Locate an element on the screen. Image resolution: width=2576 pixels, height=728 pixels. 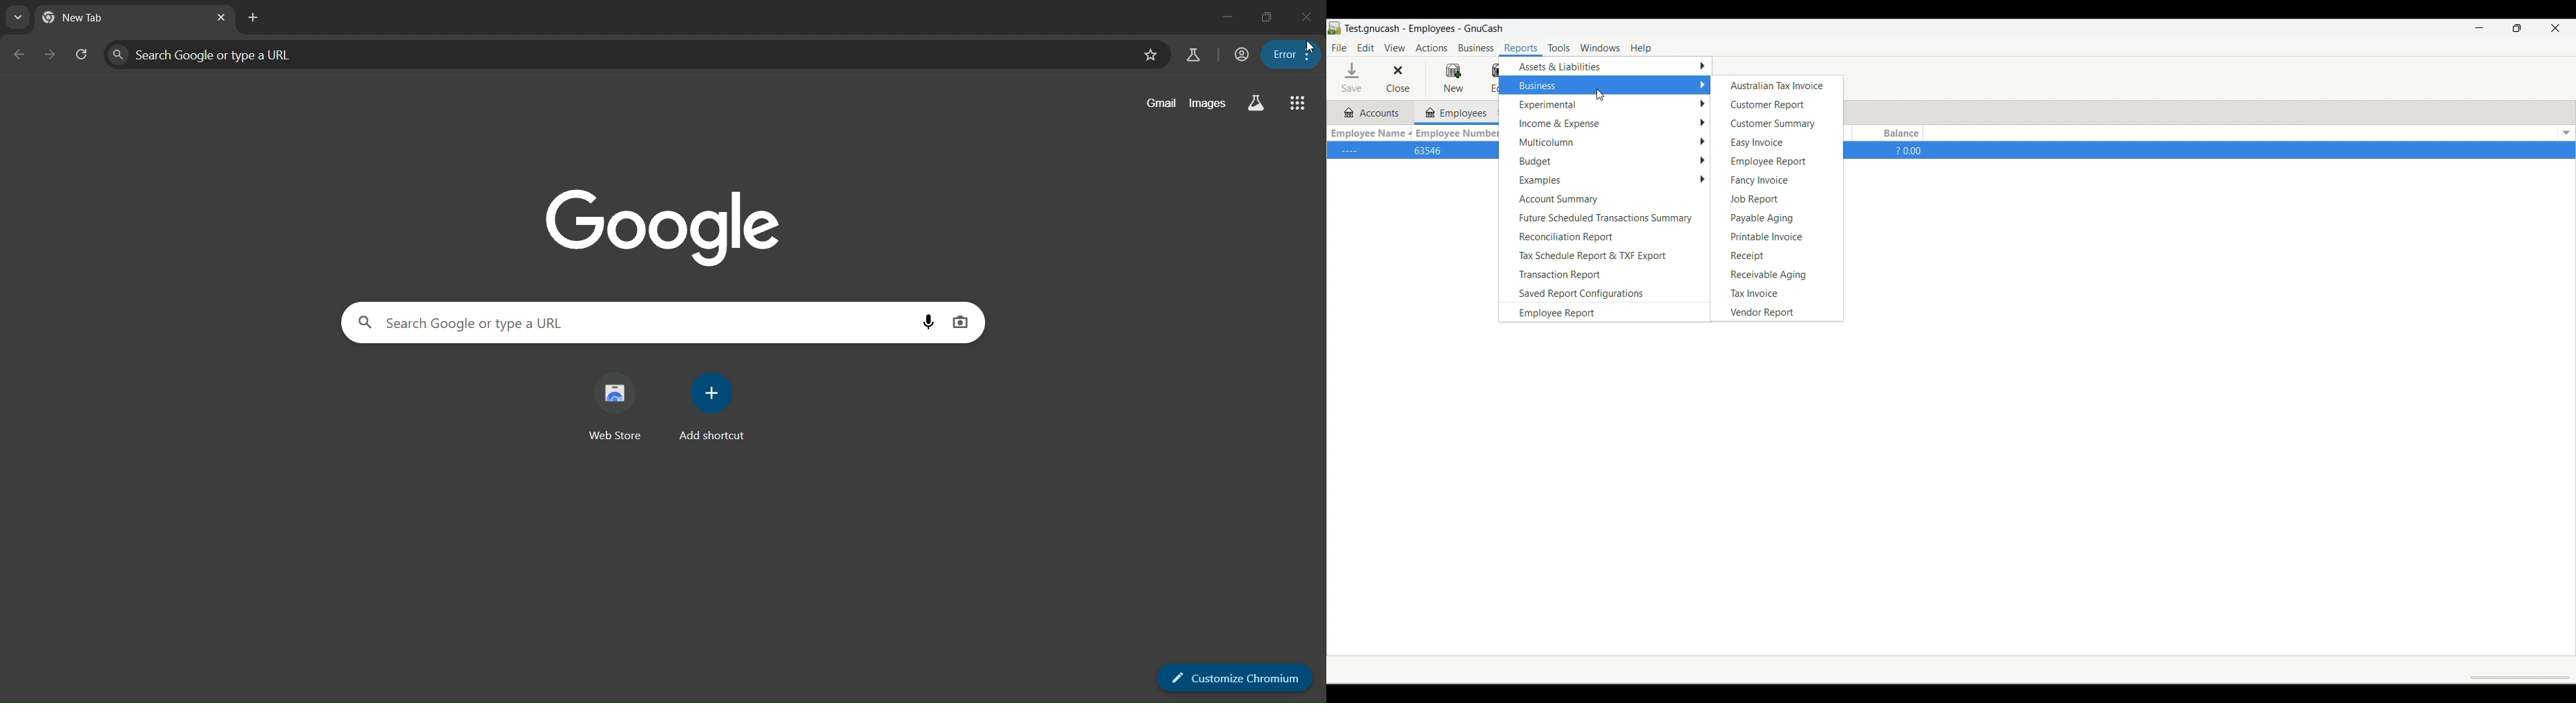
go back one page is located at coordinates (20, 55).